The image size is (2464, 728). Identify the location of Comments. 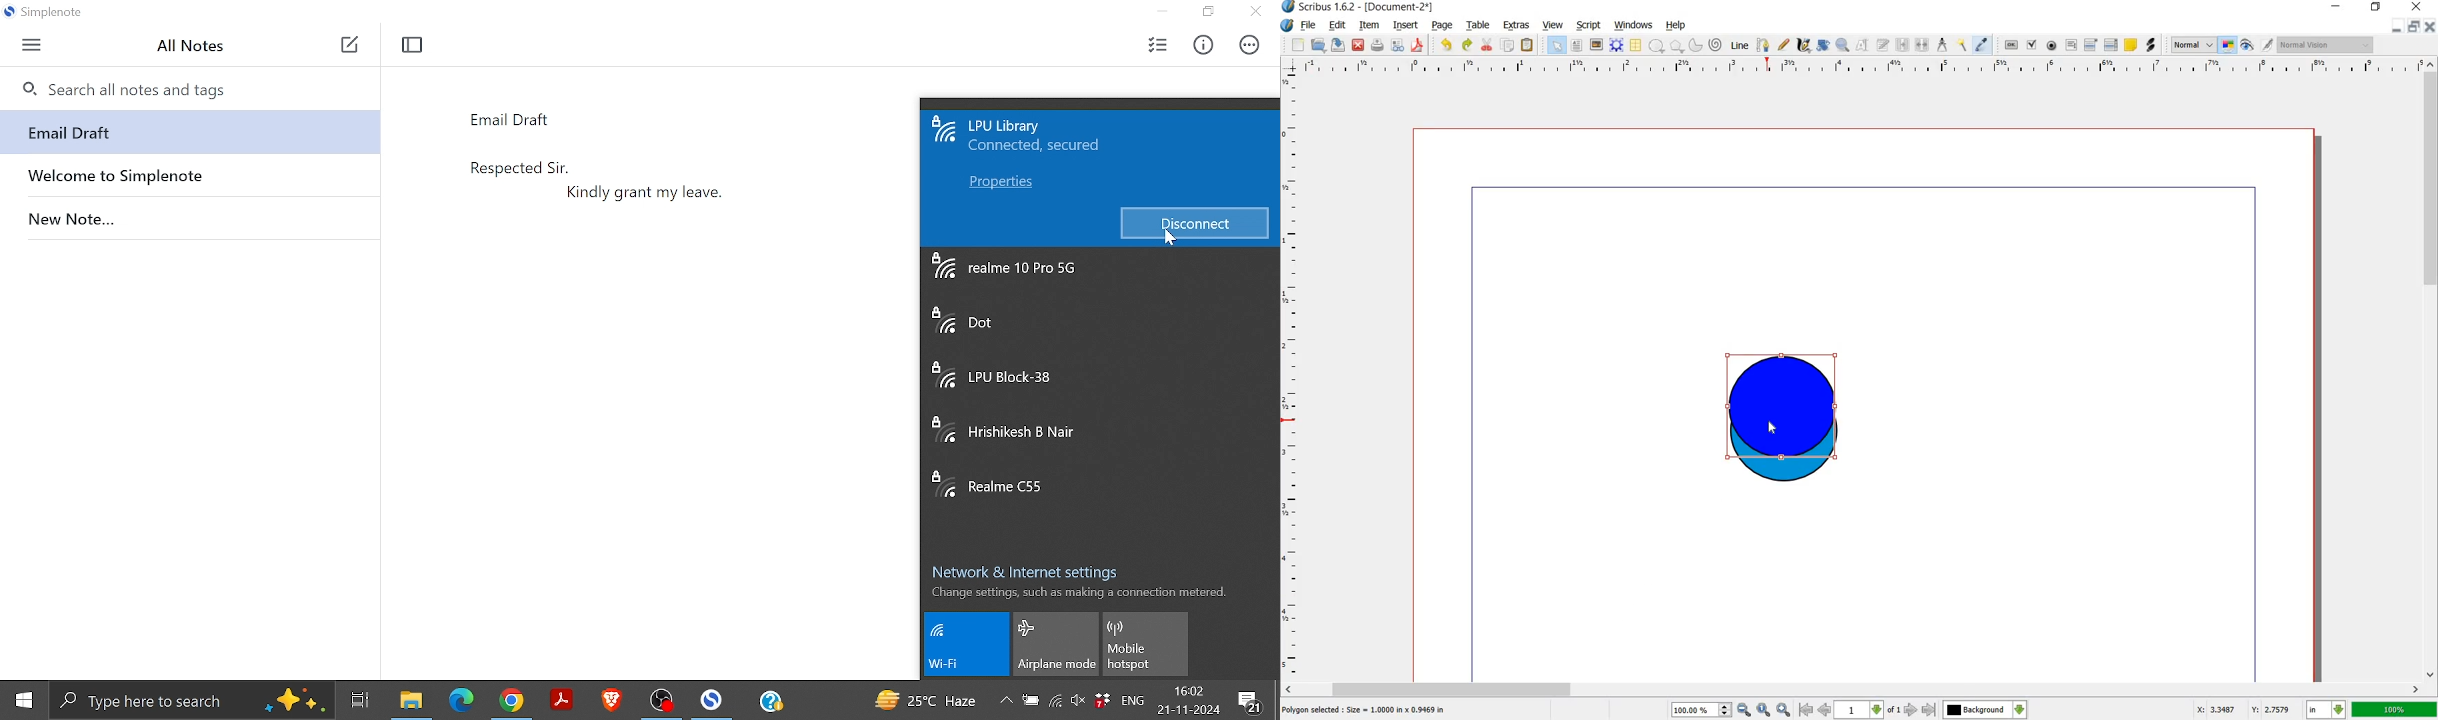
(1252, 701).